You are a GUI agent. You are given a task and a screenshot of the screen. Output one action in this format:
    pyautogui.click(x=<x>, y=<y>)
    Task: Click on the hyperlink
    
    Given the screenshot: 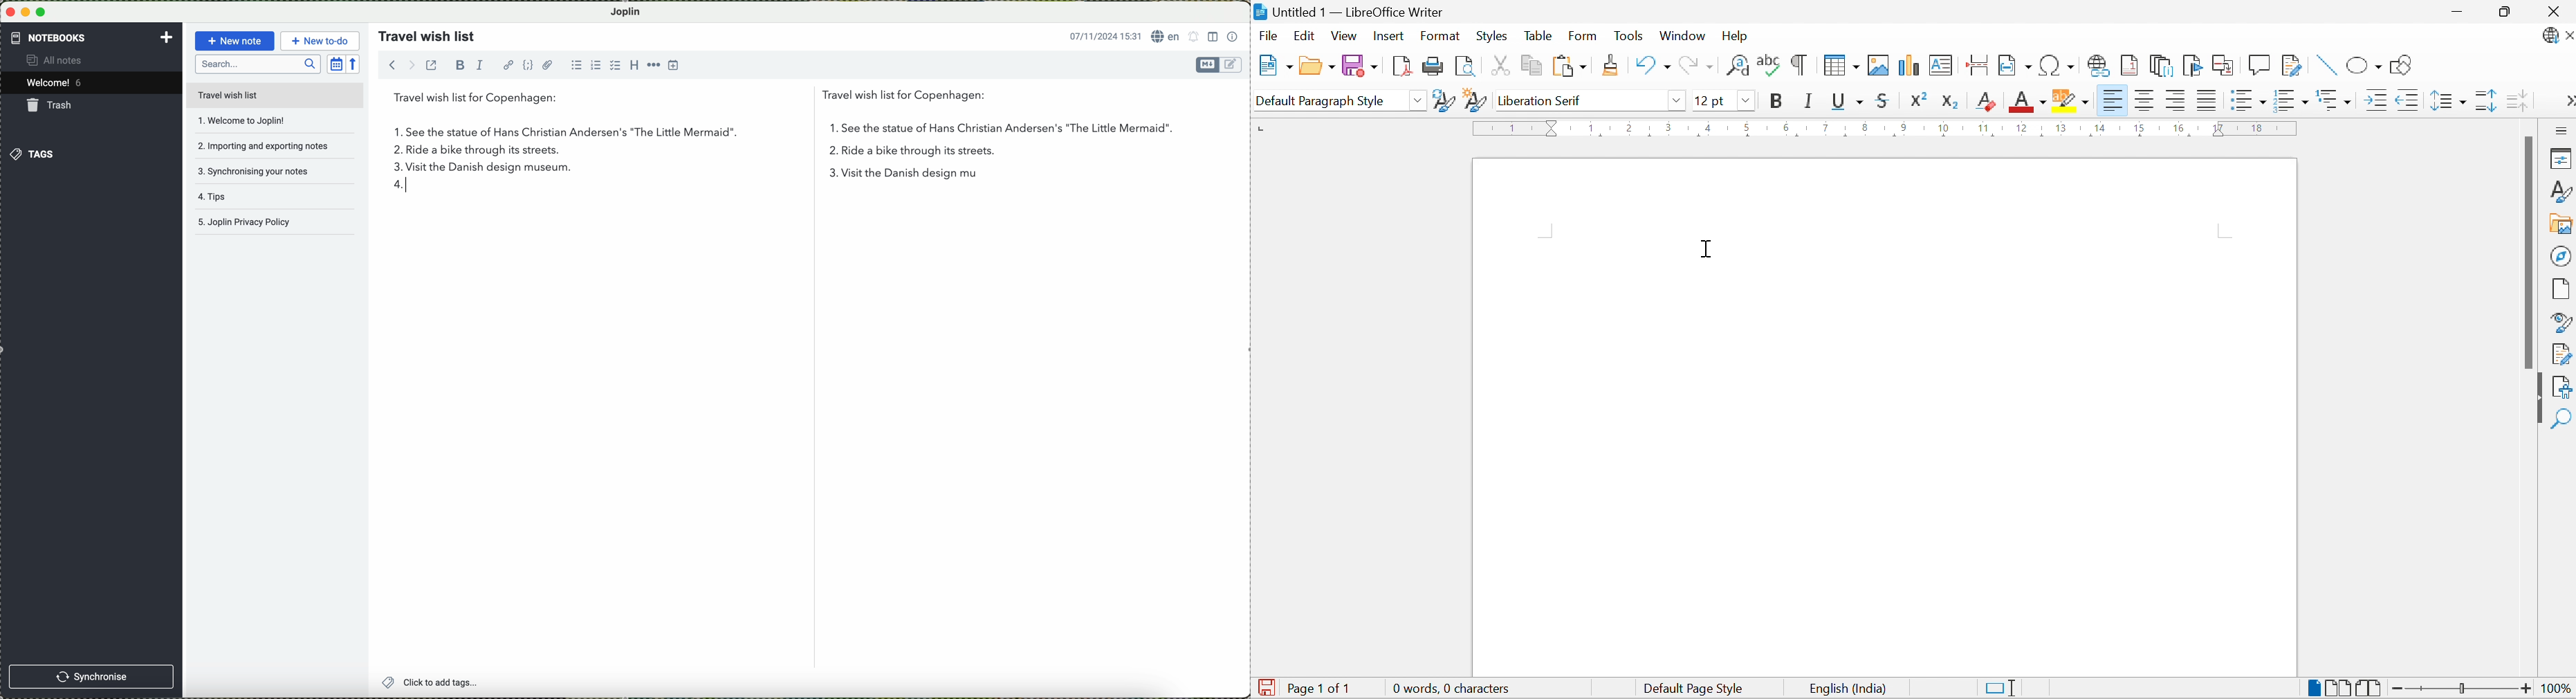 What is the action you would take?
    pyautogui.click(x=508, y=64)
    